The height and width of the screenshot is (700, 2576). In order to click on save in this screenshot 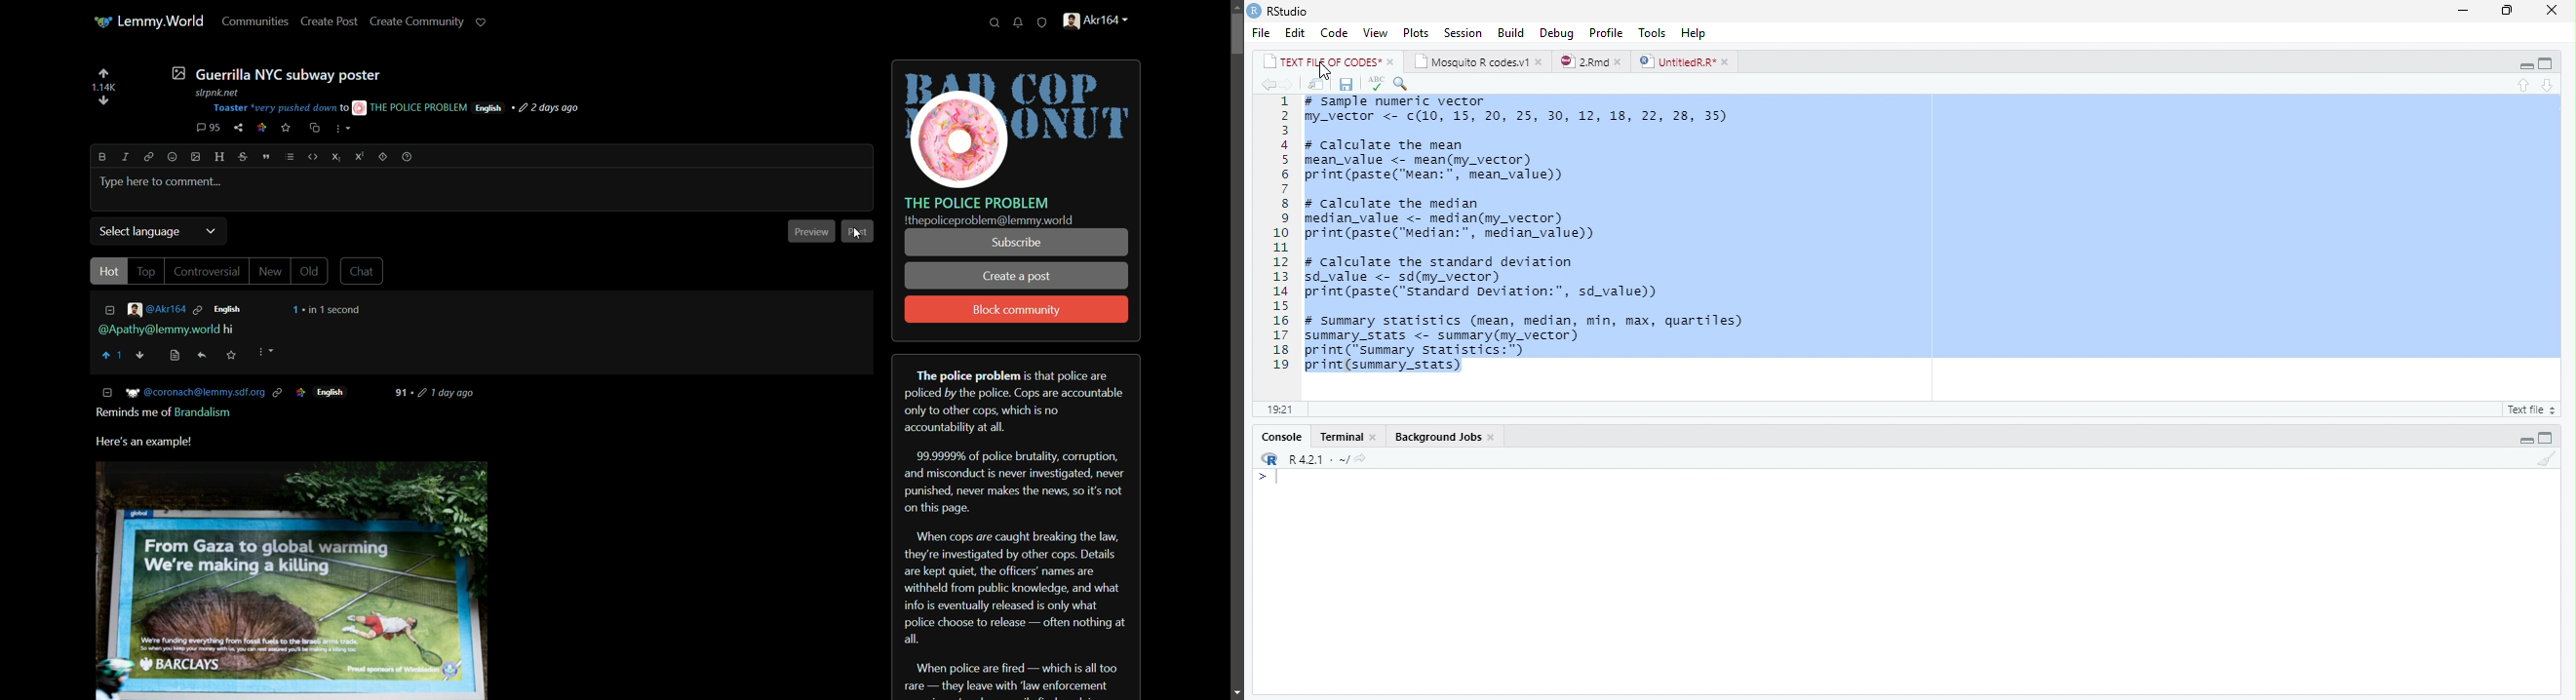, I will do `click(1347, 85)`.